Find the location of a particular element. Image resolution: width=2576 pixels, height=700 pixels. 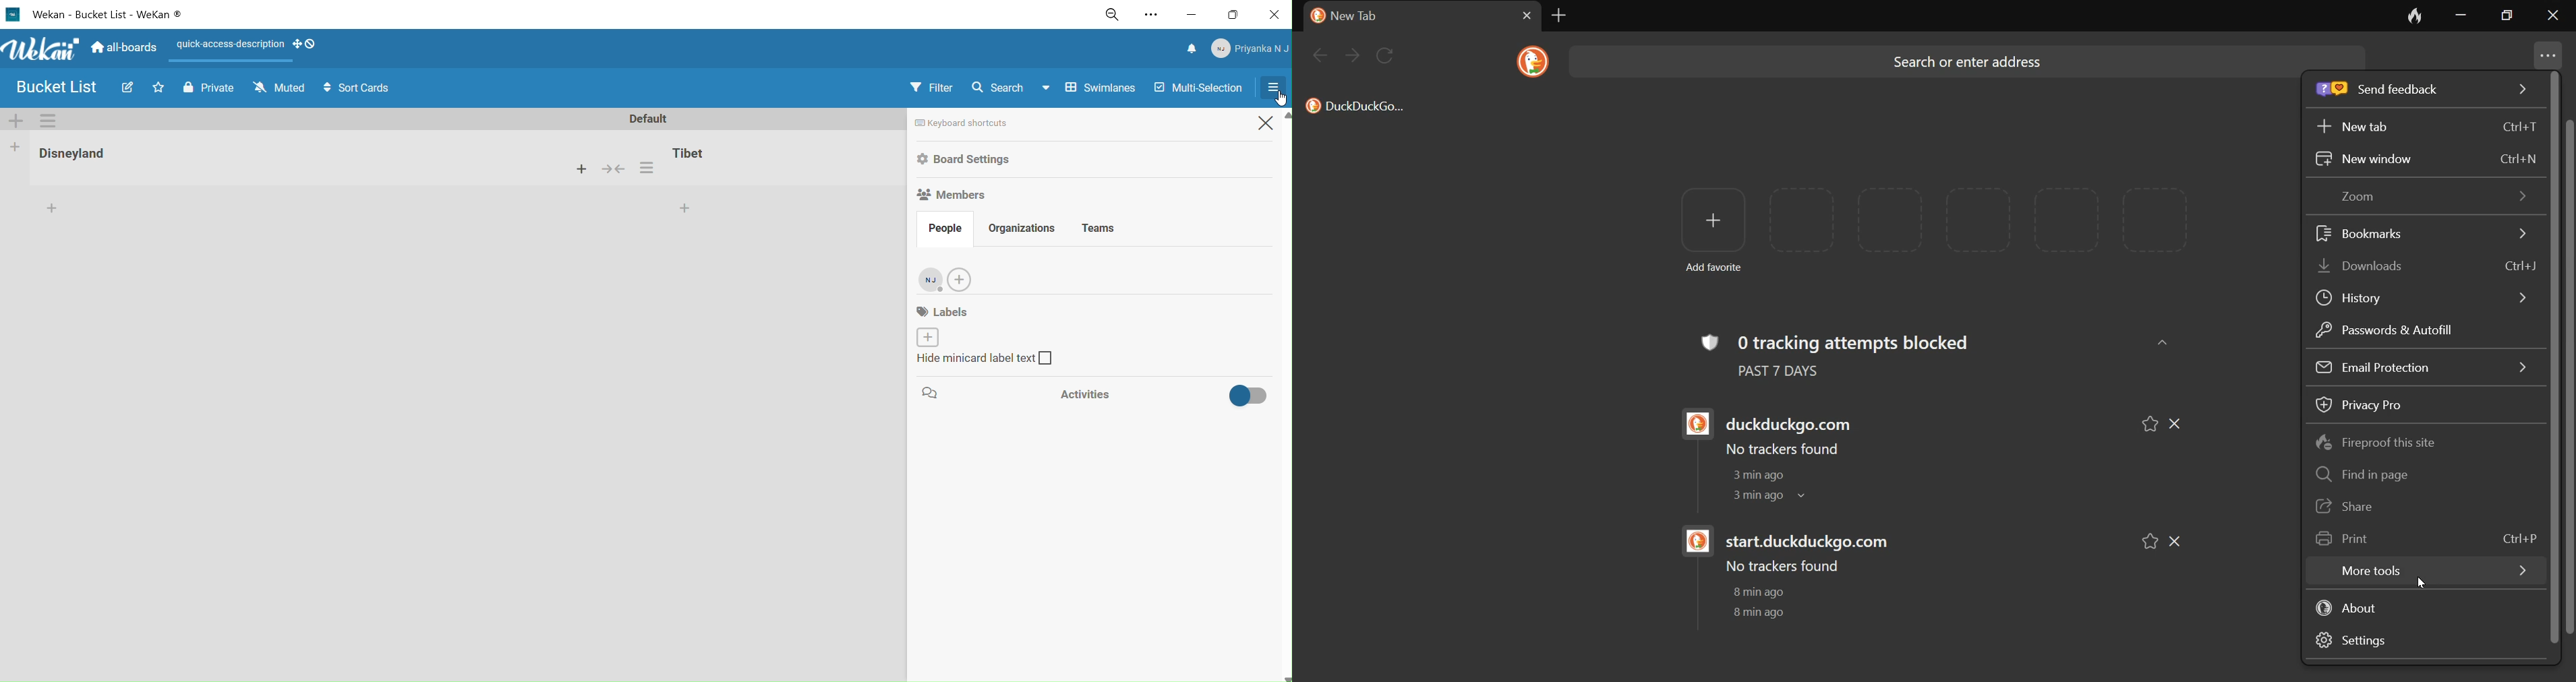

close is located at coordinates (2556, 17).